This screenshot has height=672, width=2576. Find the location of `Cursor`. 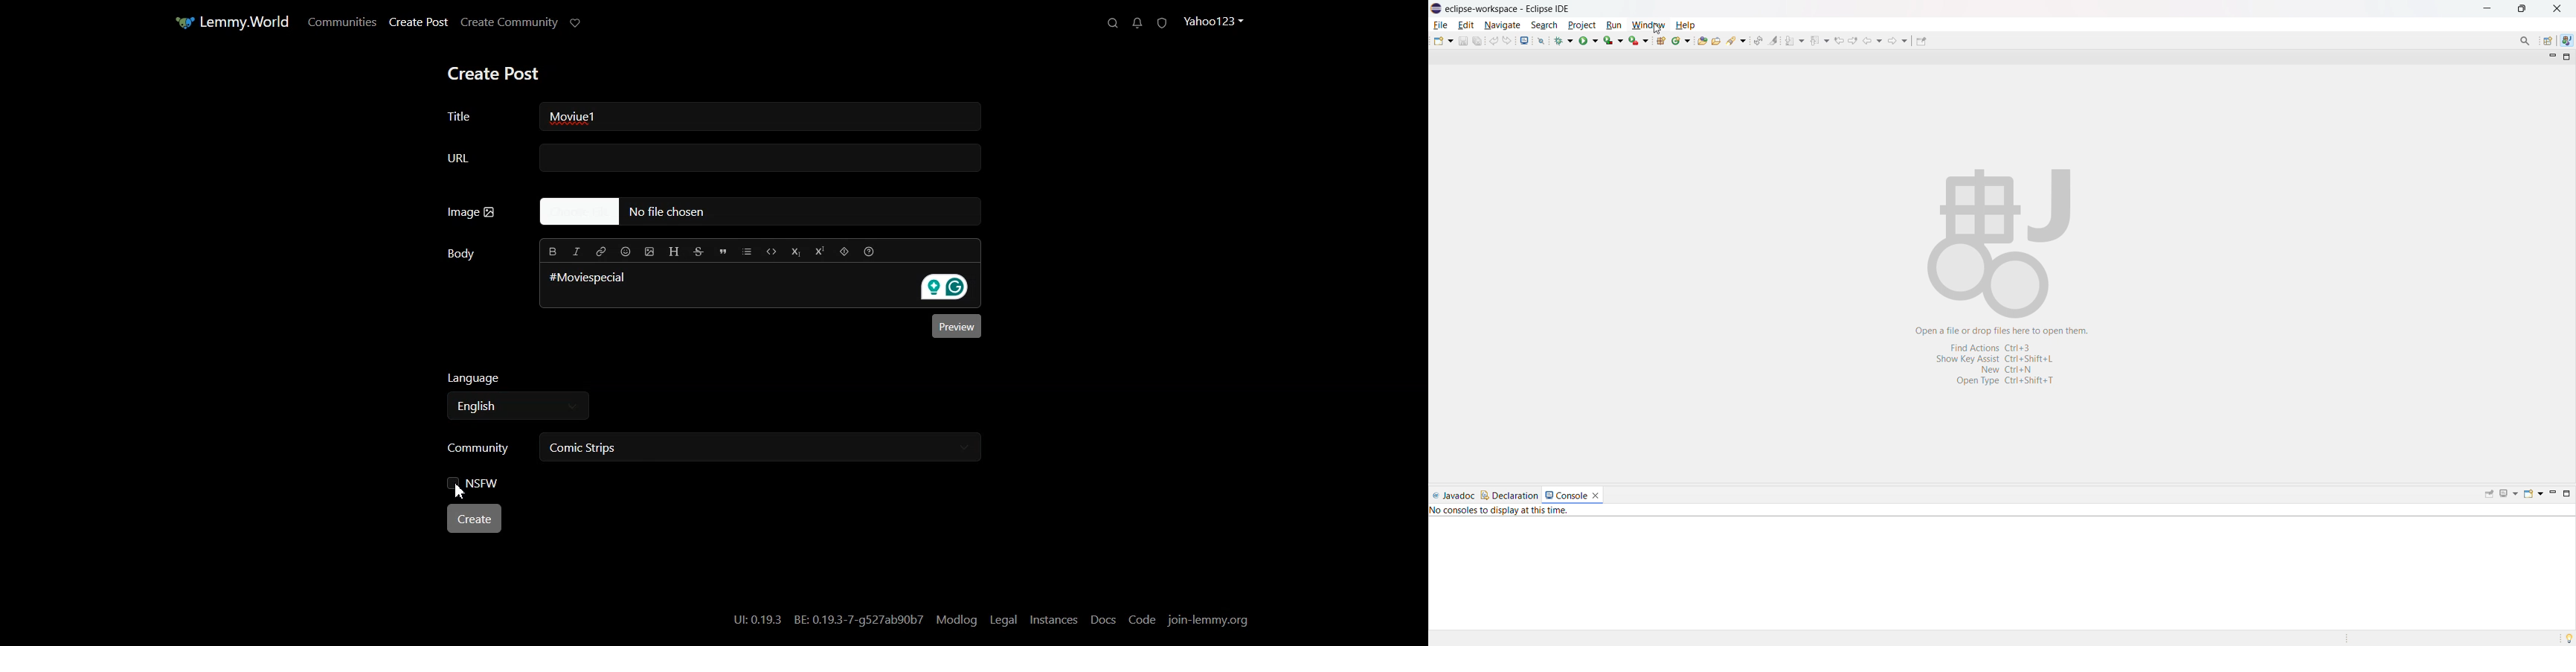

Cursor is located at coordinates (460, 490).